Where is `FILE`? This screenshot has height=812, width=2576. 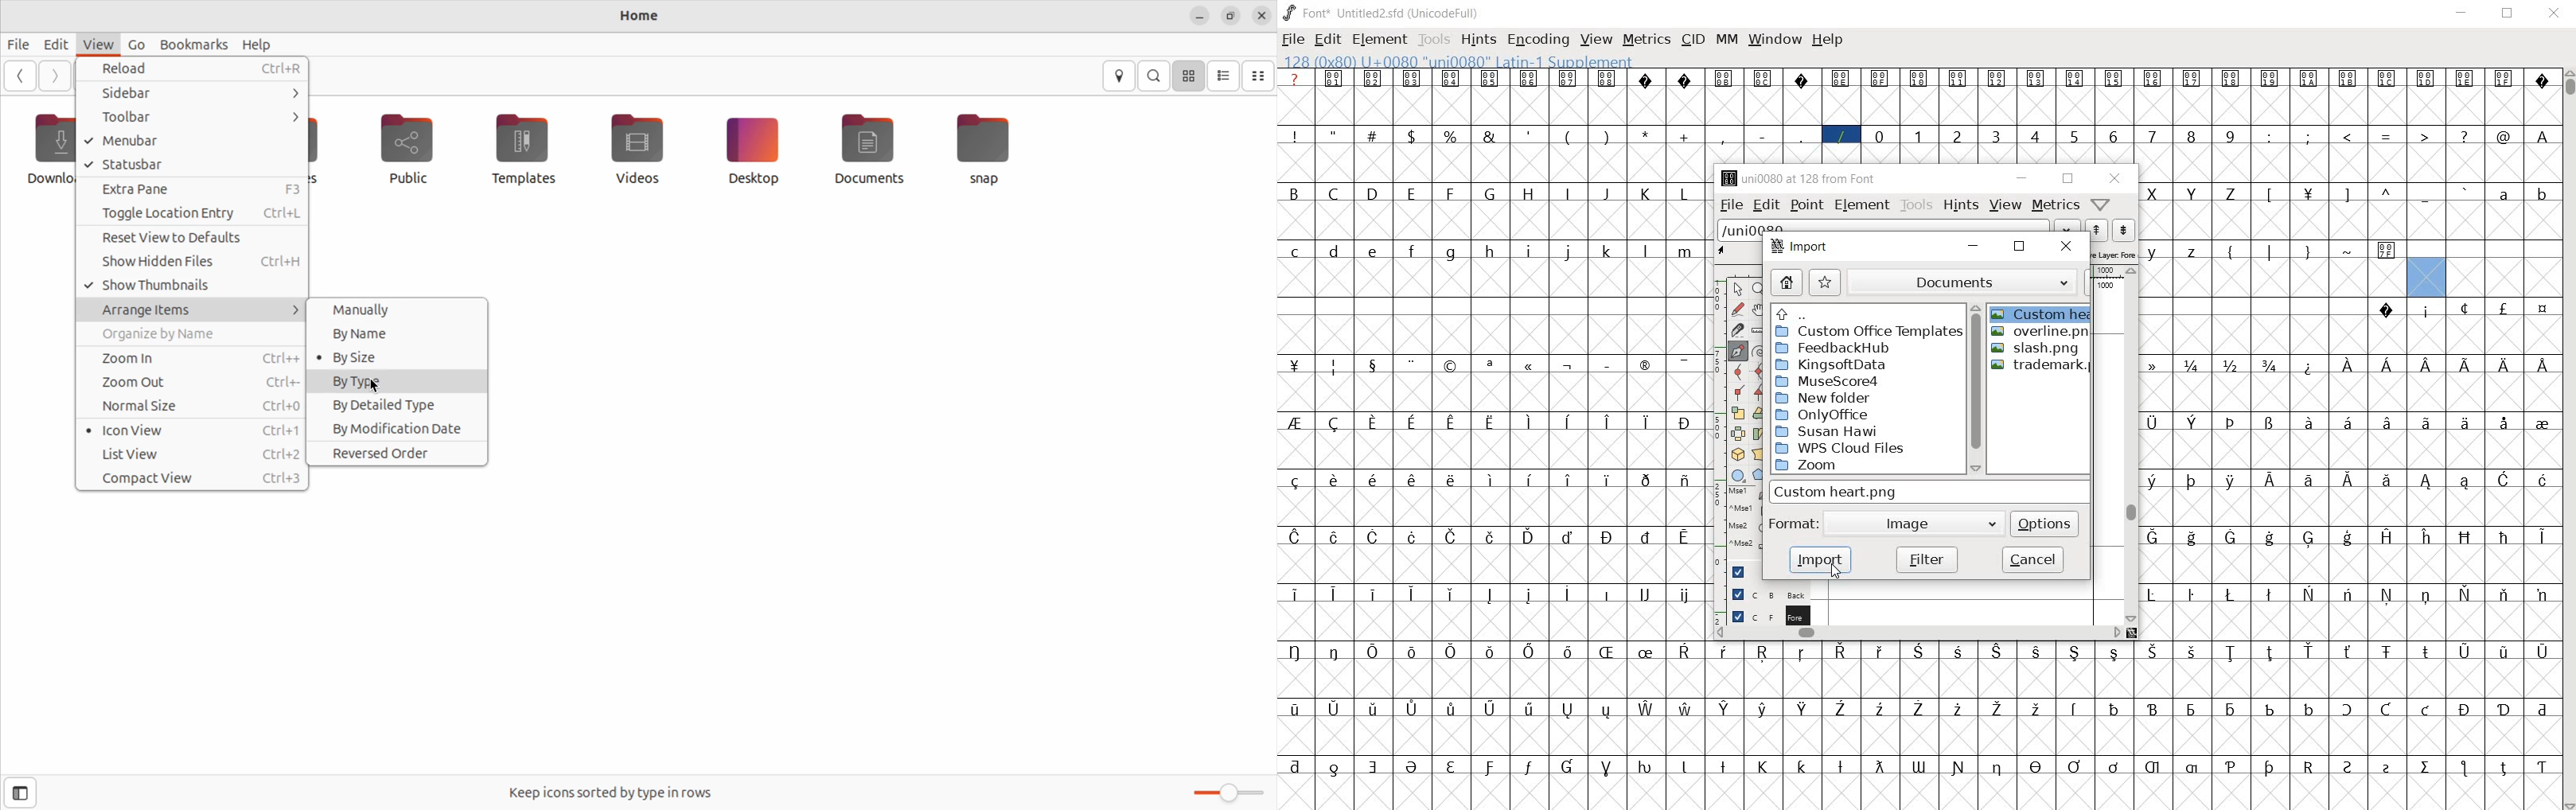 FILE is located at coordinates (1294, 39).